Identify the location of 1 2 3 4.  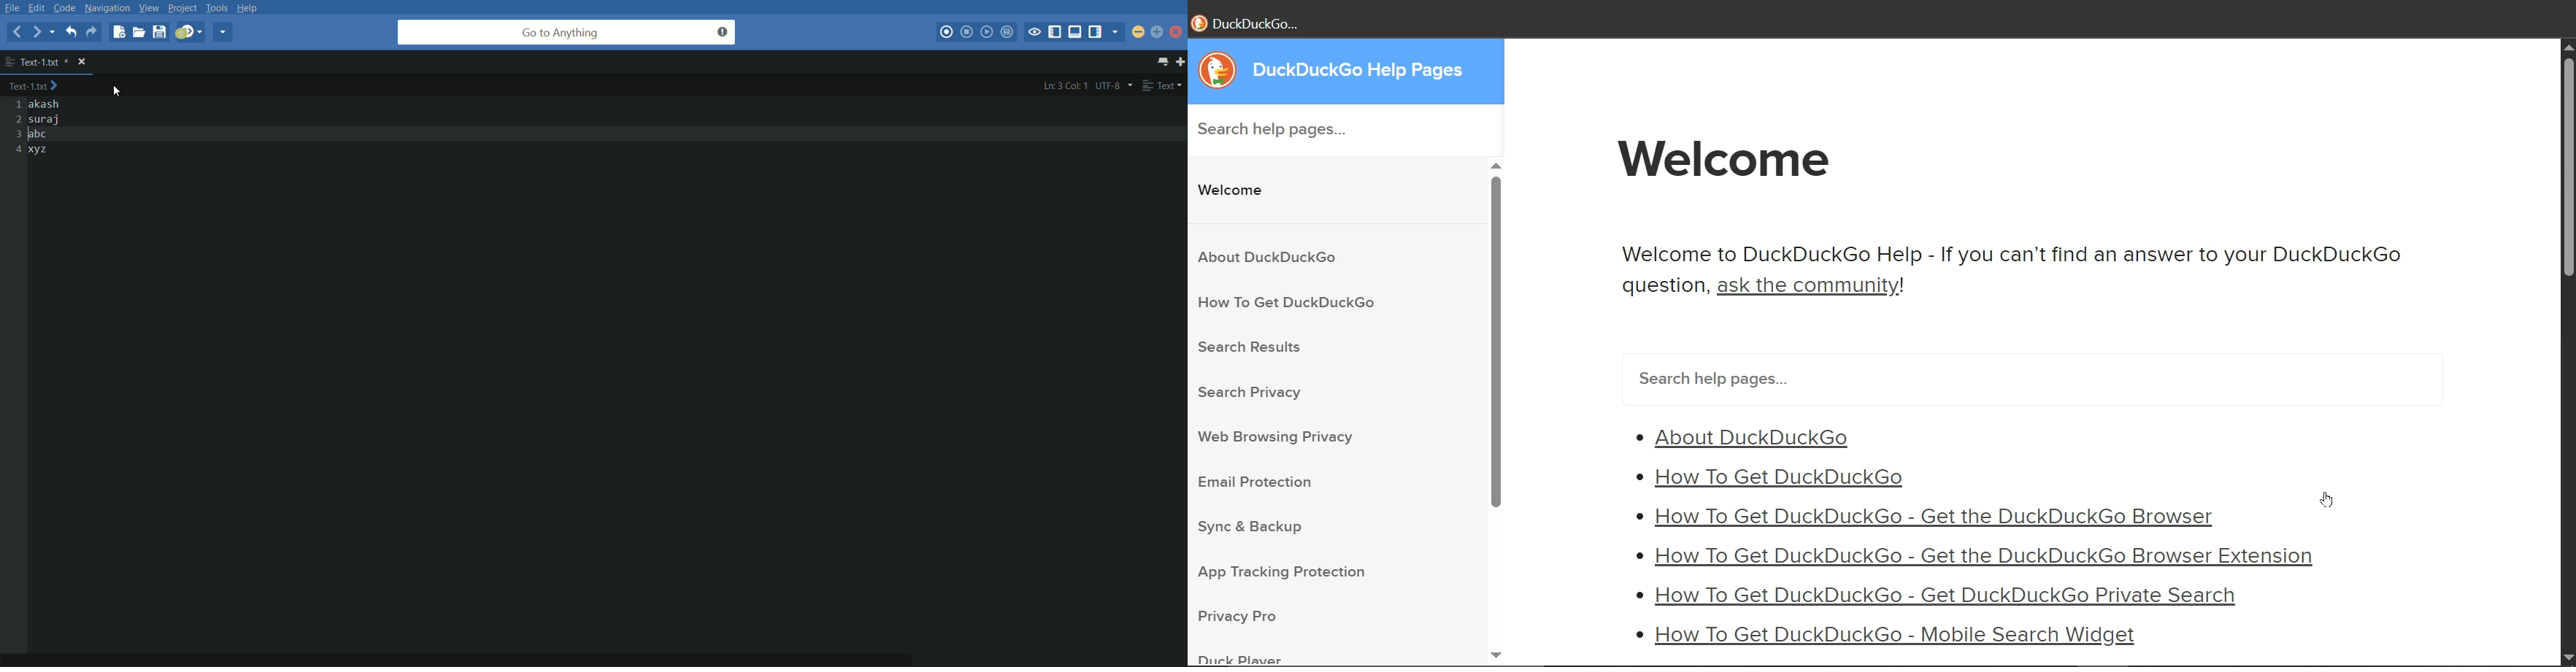
(14, 127).